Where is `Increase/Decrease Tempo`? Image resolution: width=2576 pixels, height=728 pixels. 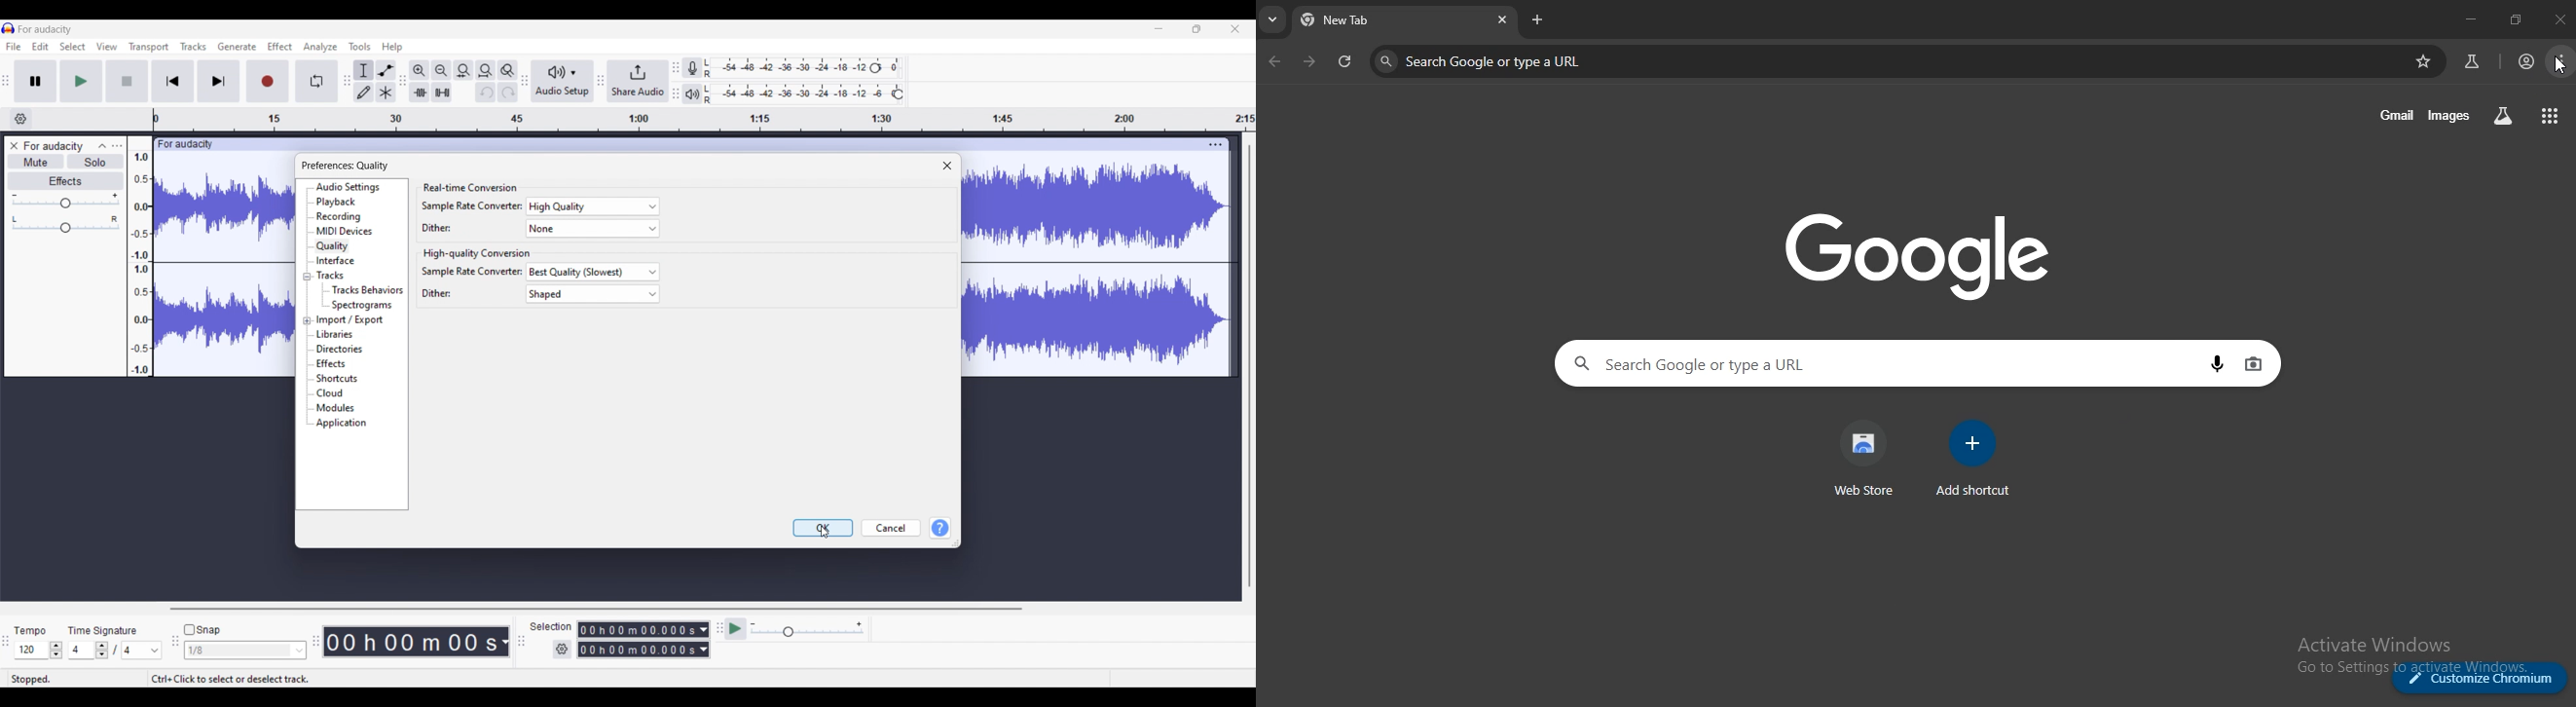
Increase/Decrease Tempo is located at coordinates (56, 650).